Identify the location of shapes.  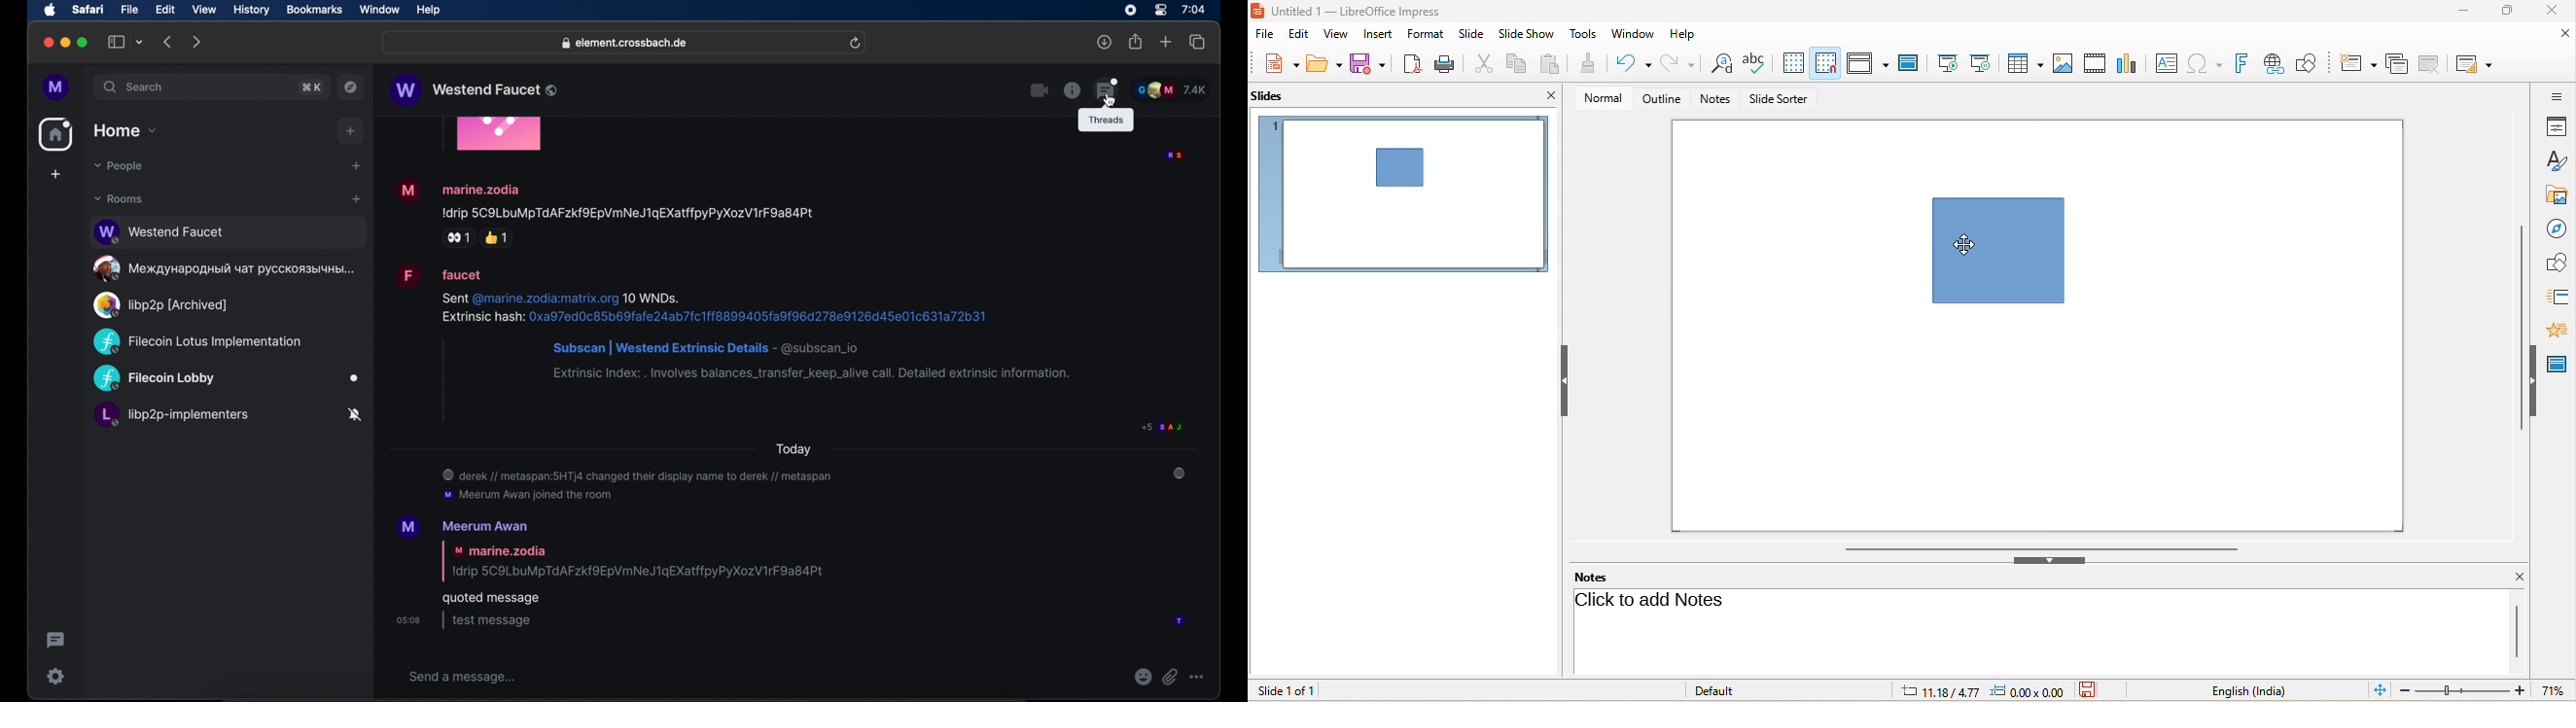
(2557, 262).